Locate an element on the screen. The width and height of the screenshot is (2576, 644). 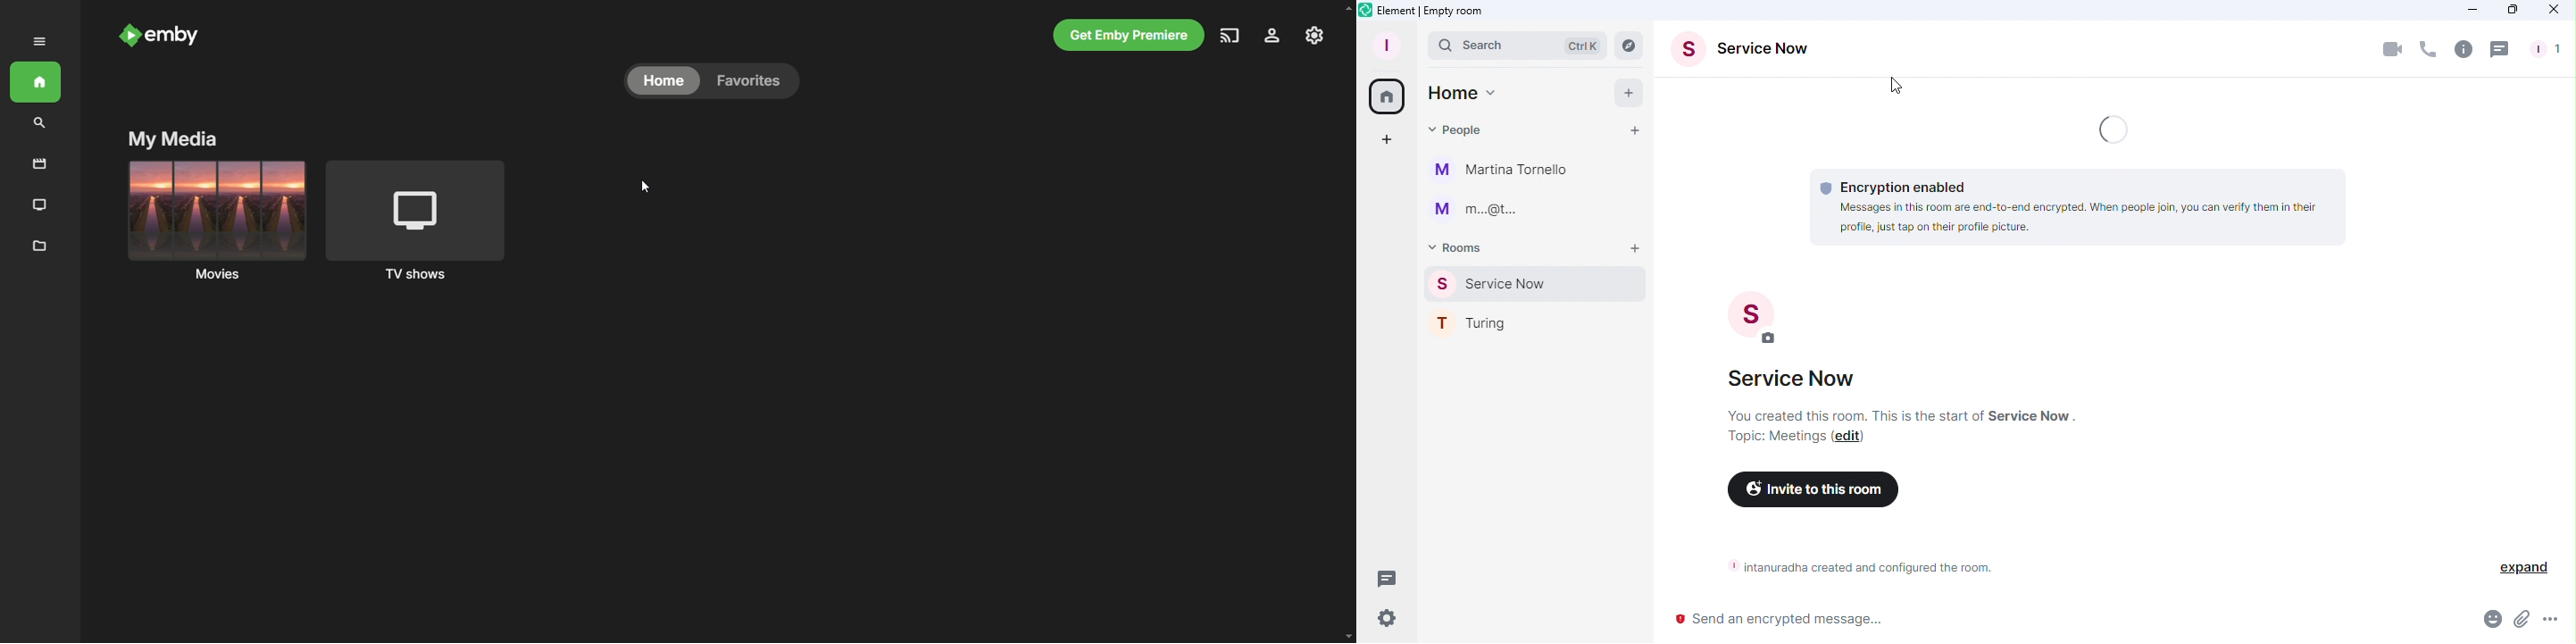
Video call is located at coordinates (2394, 48).